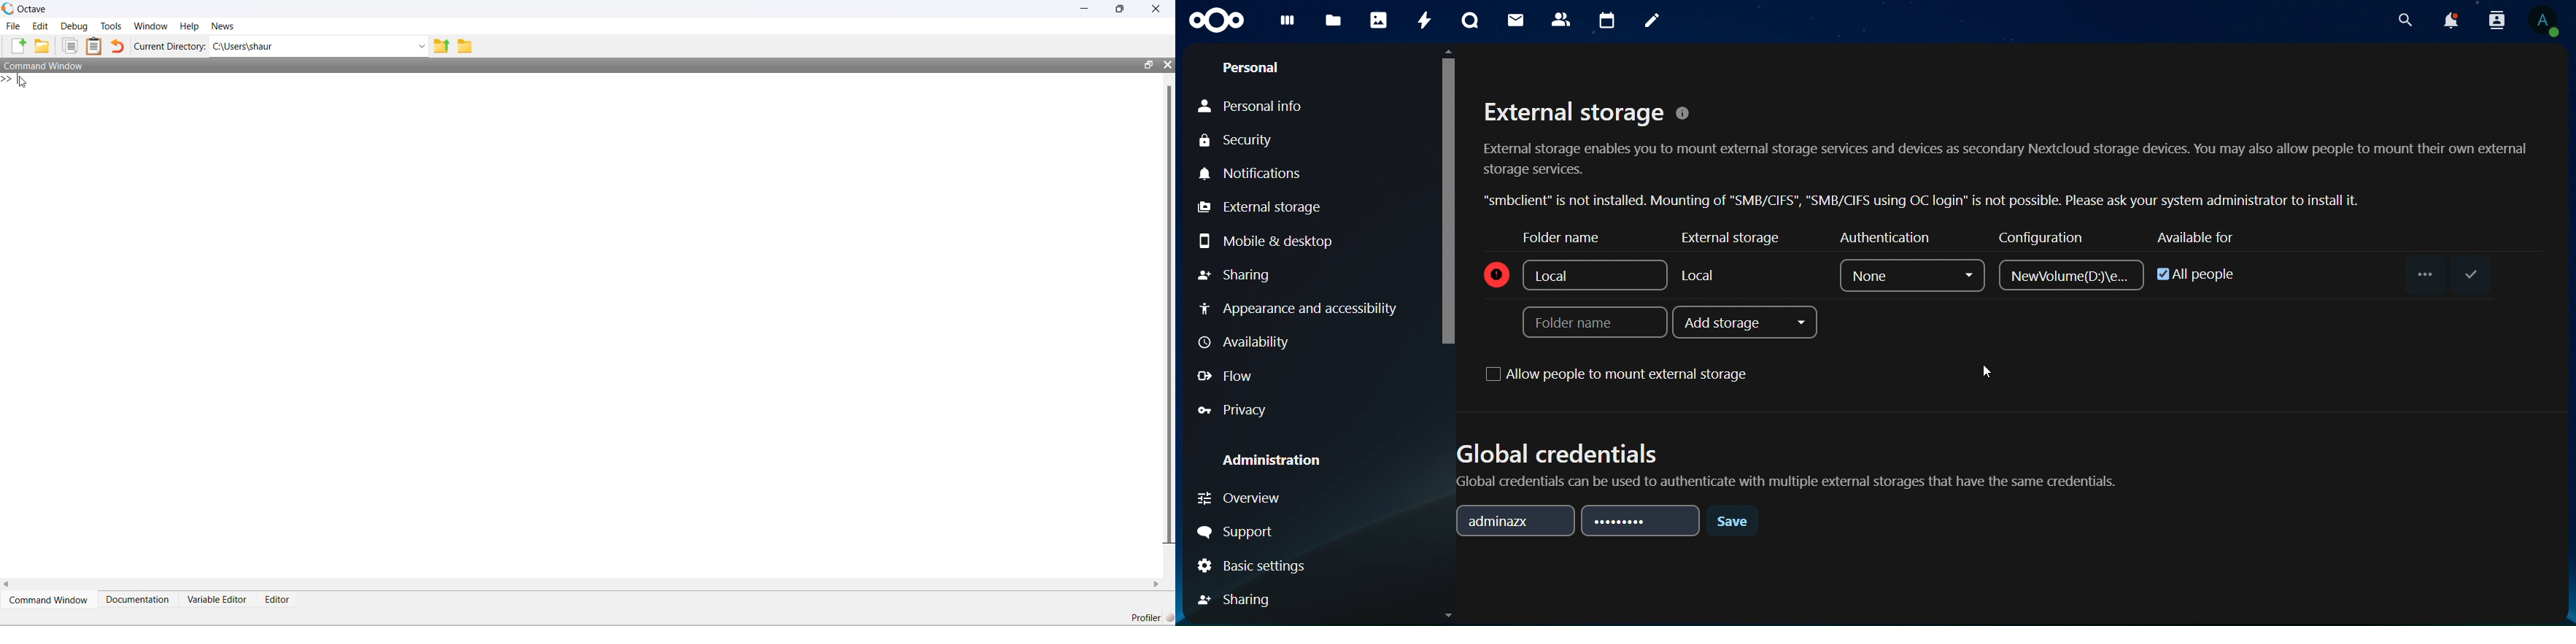 This screenshot has height=644, width=2576. What do you see at coordinates (1167, 64) in the screenshot?
I see `close` at bounding box center [1167, 64].